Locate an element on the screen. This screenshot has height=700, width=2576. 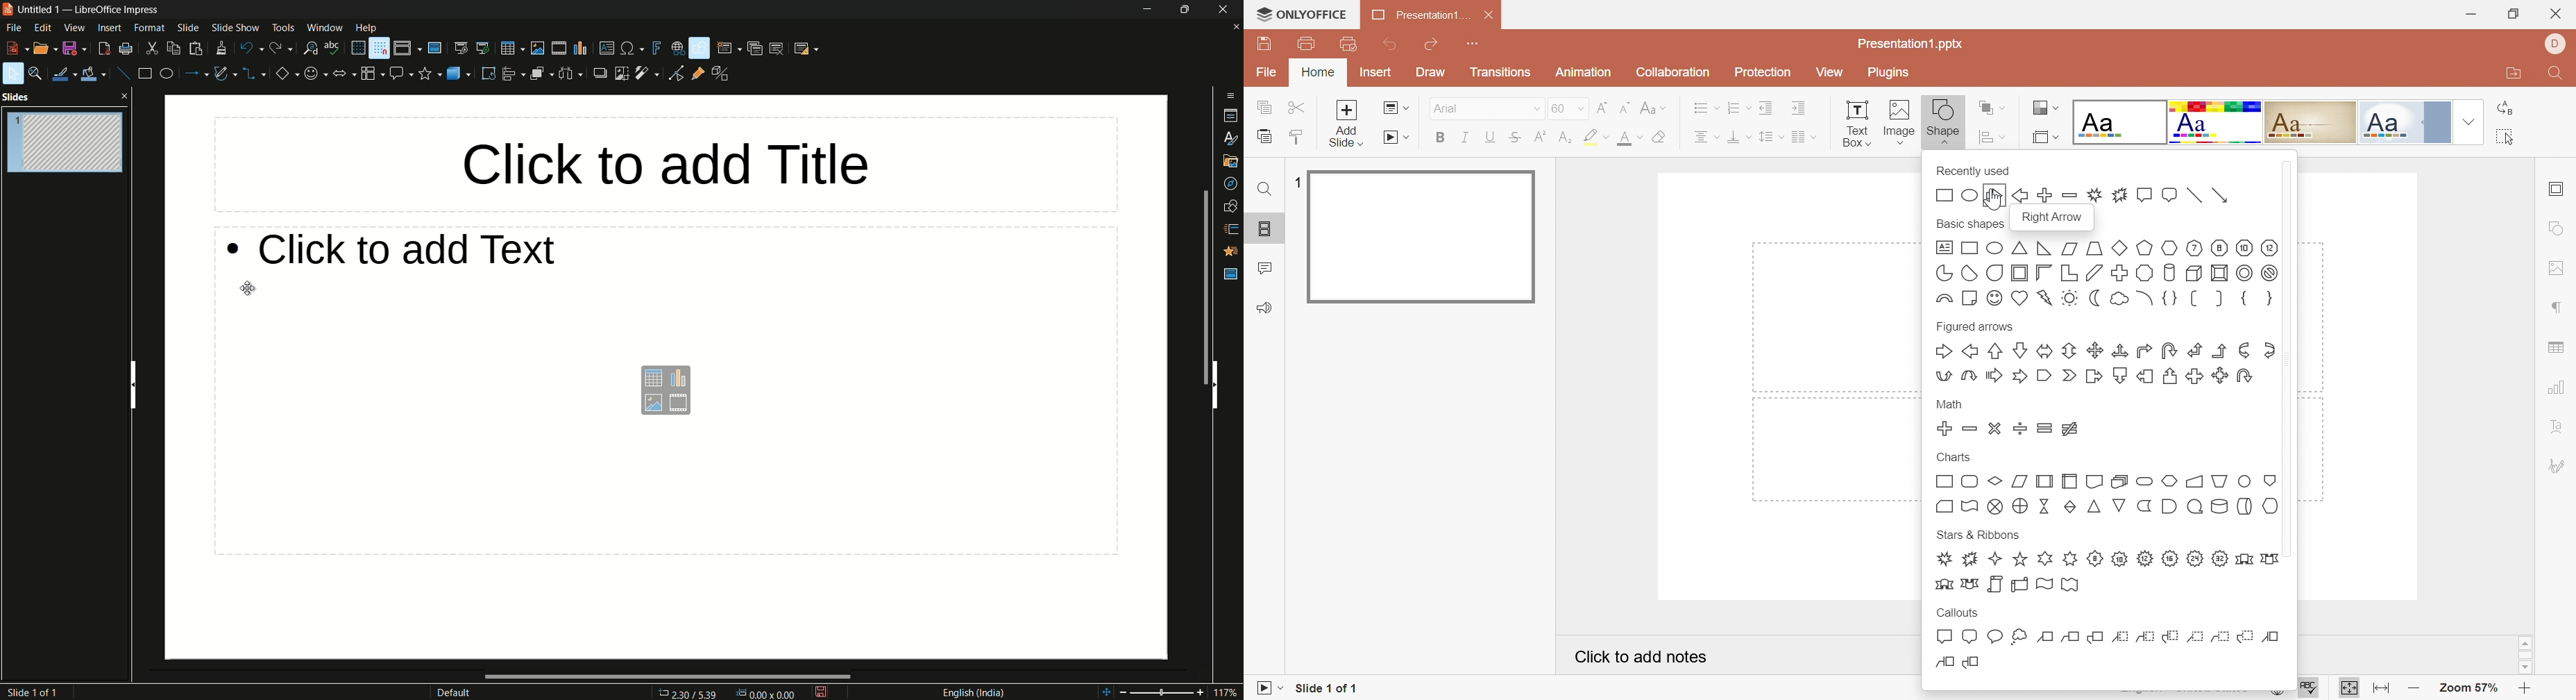
app name is located at coordinates (117, 8).